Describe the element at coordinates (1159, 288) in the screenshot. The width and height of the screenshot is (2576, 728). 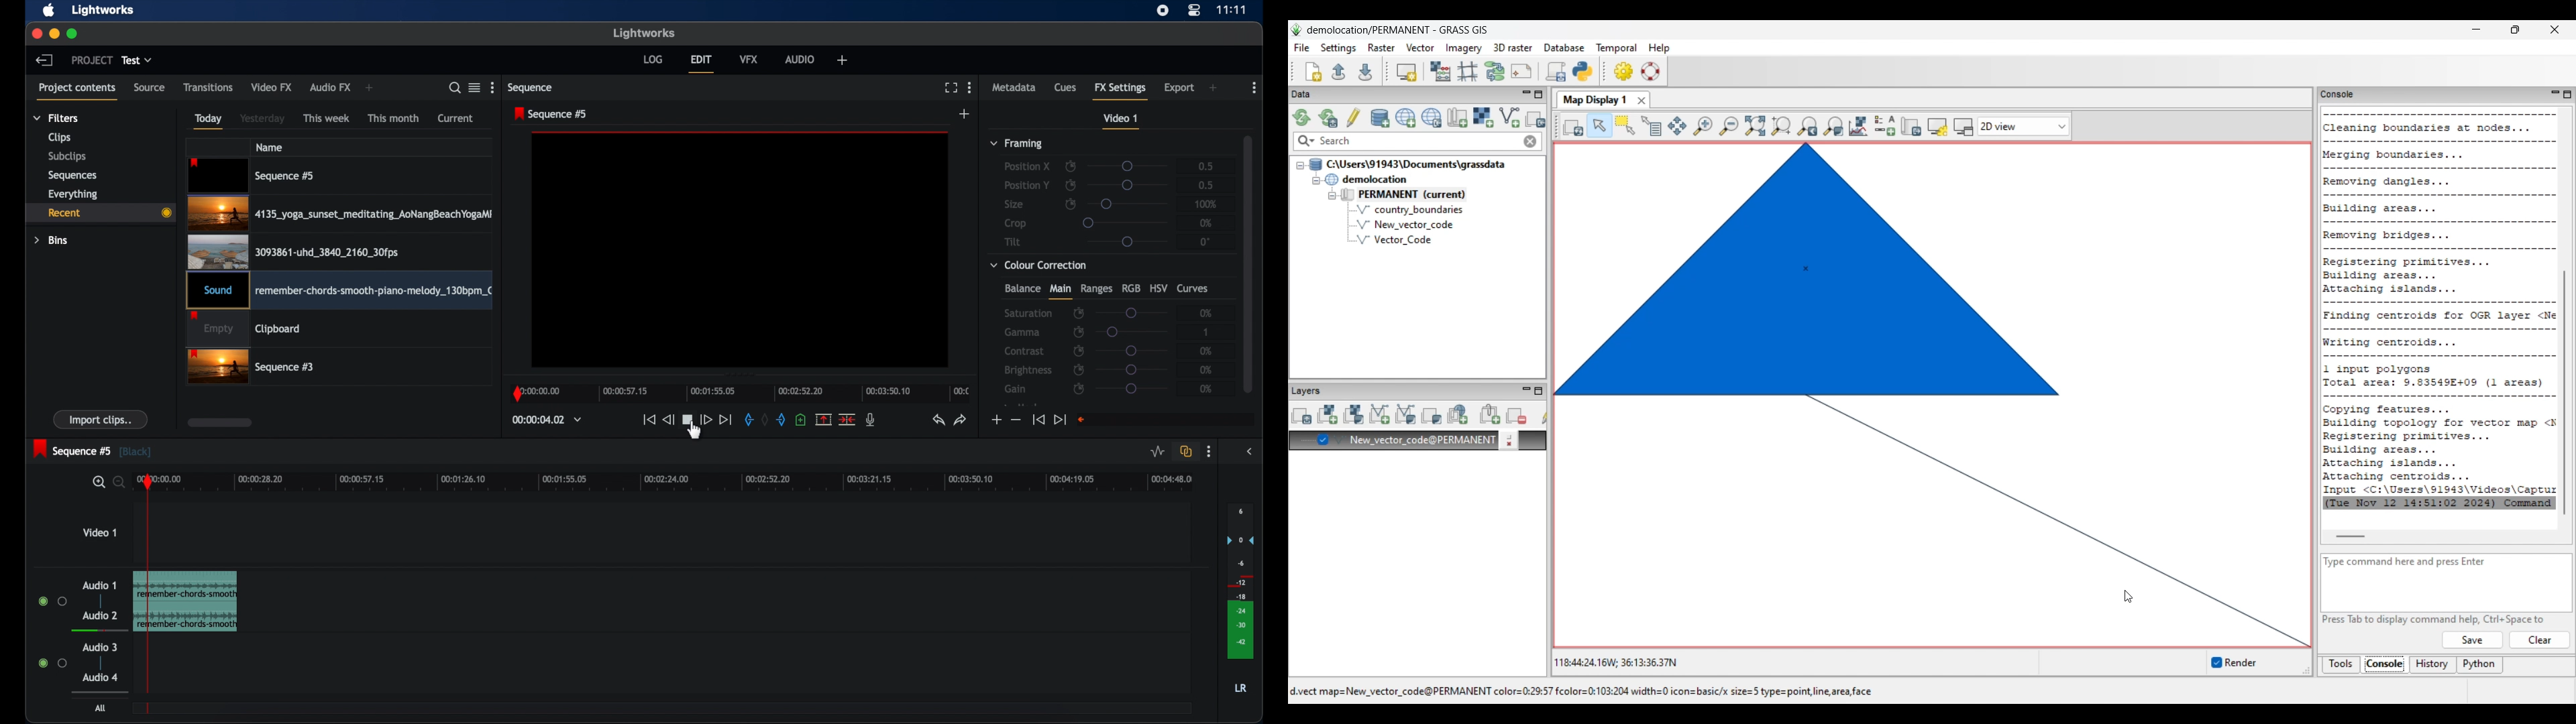
I see `hsv` at that location.